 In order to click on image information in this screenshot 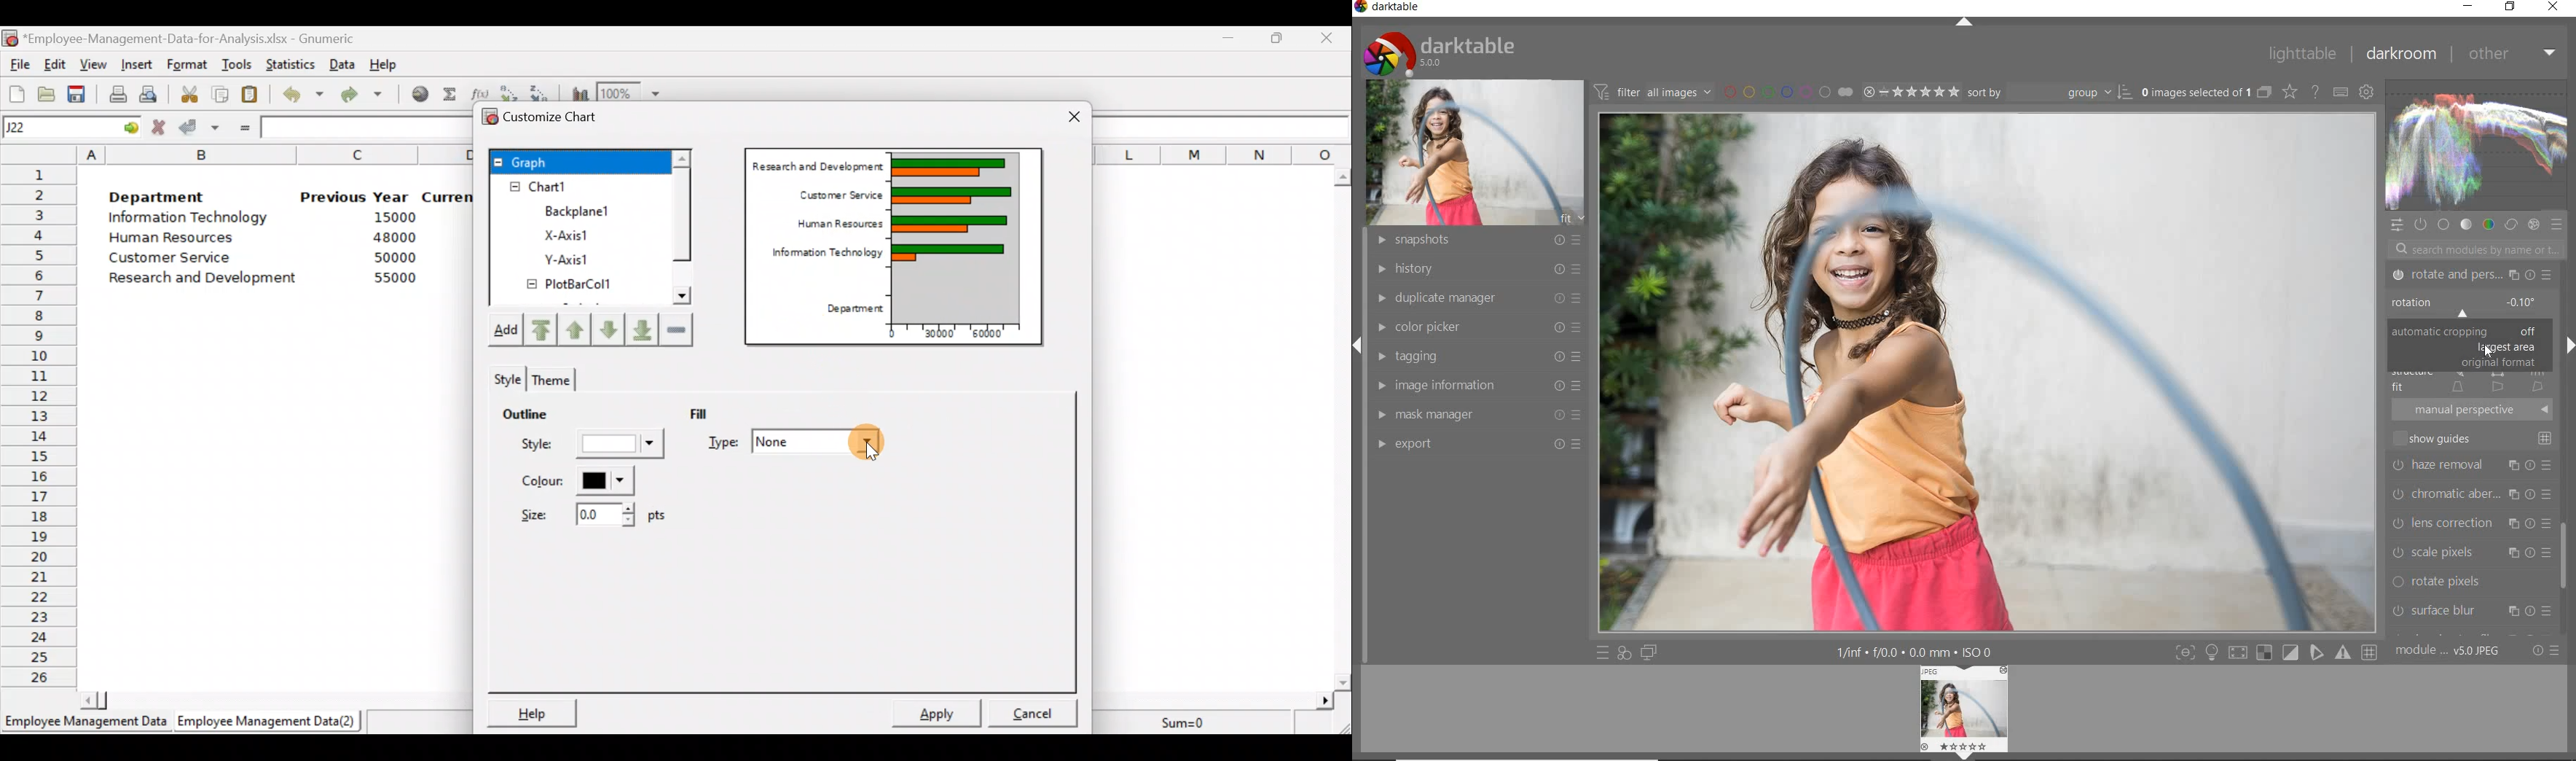, I will do `click(1477, 387)`.